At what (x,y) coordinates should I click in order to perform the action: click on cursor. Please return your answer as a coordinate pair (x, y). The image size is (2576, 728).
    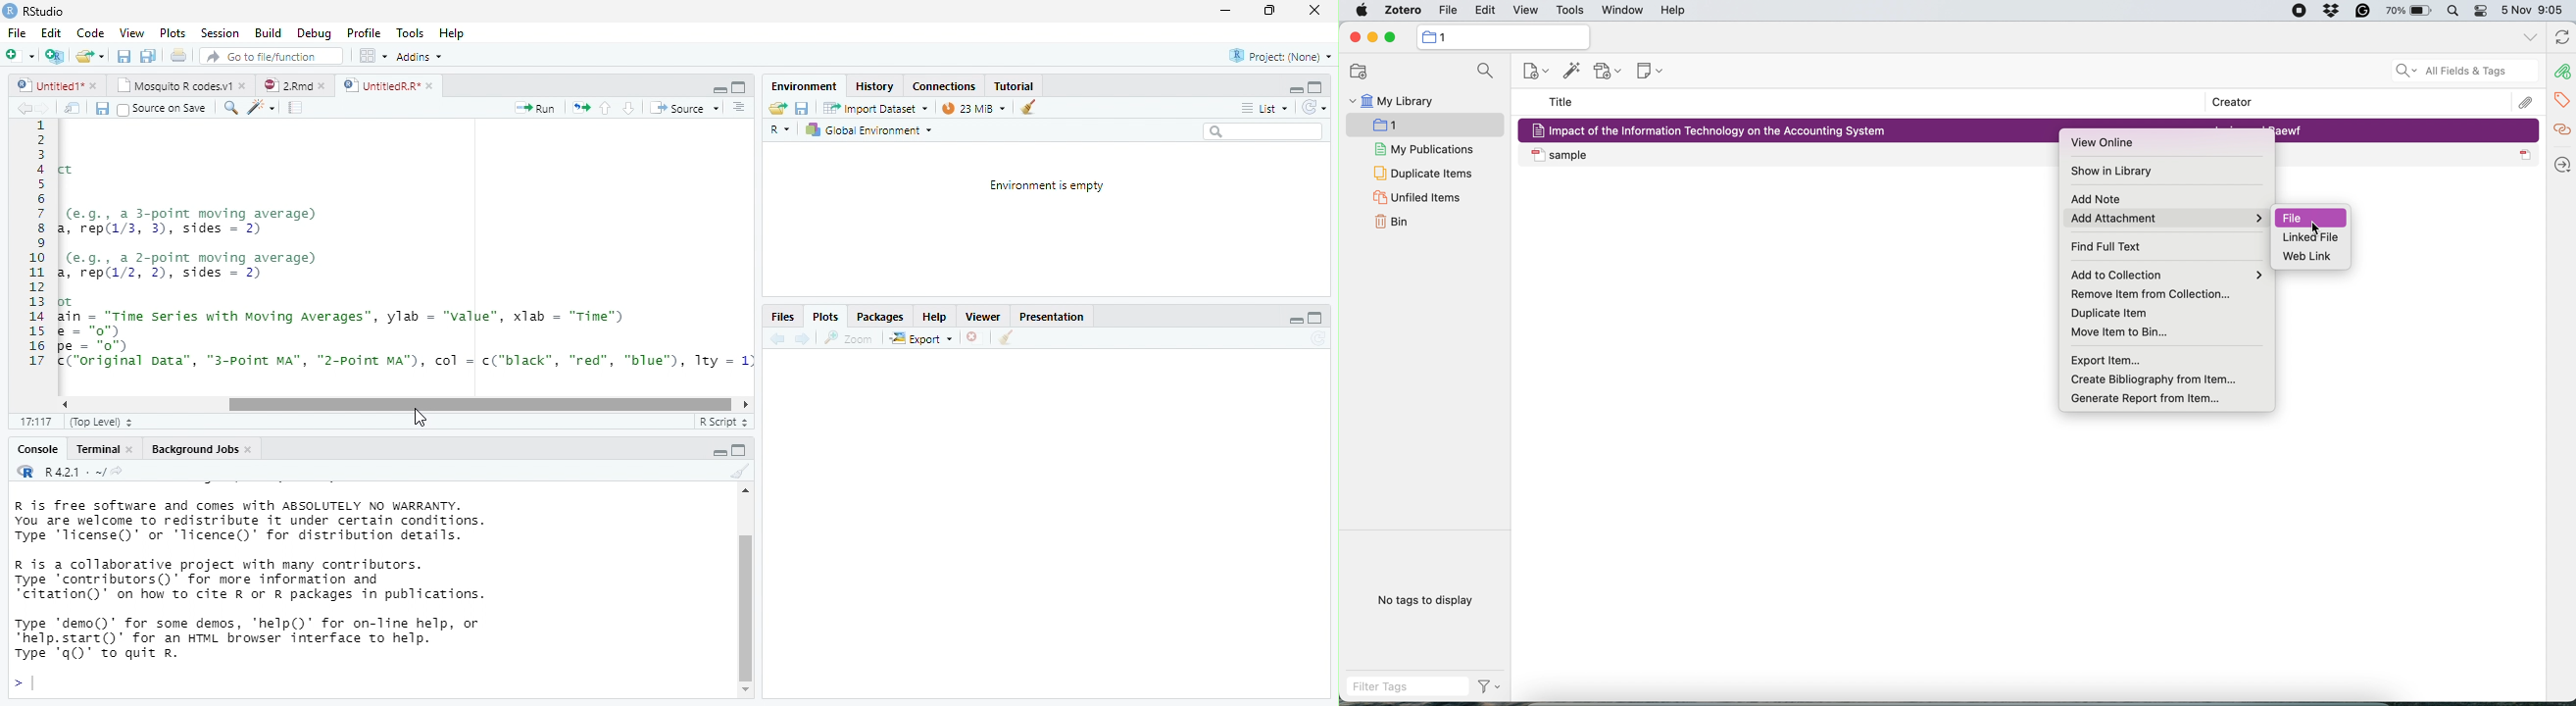
    Looking at the image, I should click on (2317, 229).